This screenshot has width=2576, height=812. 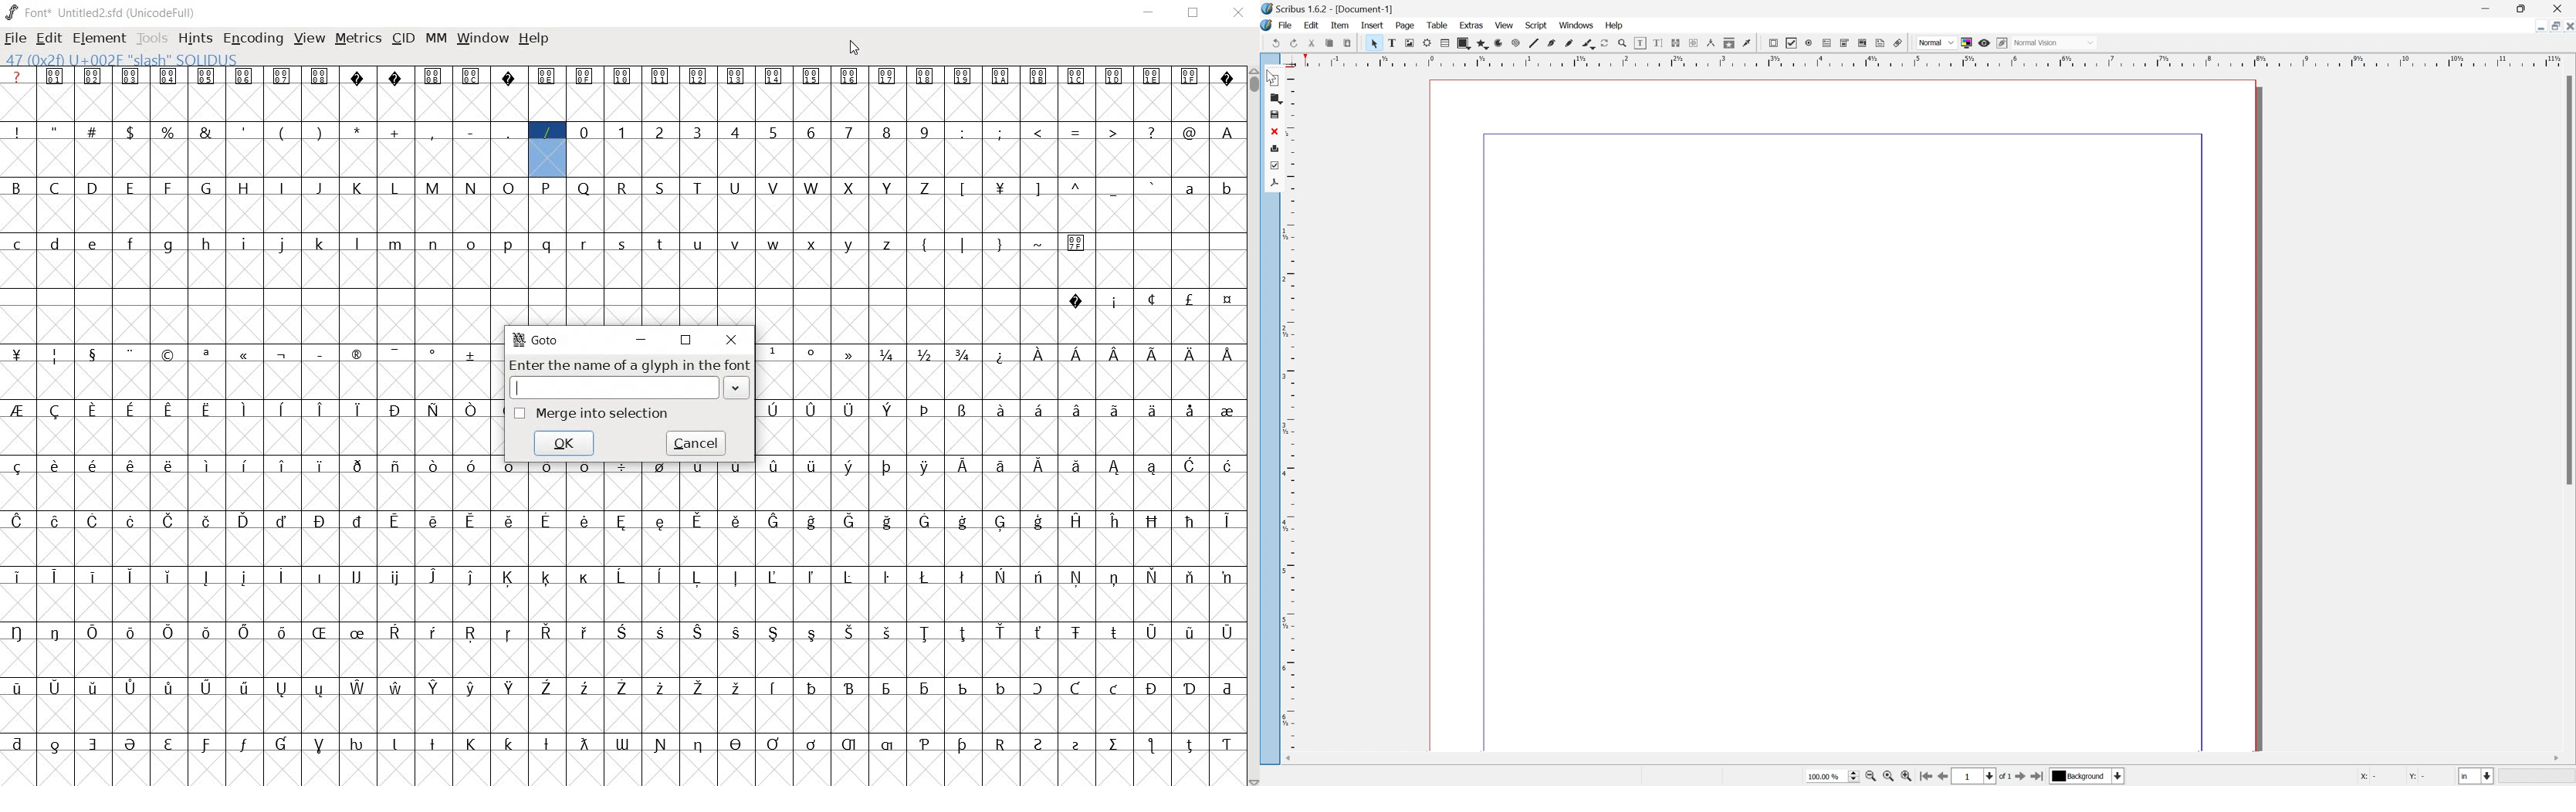 What do you see at coordinates (773, 245) in the screenshot?
I see `glyph` at bounding box center [773, 245].